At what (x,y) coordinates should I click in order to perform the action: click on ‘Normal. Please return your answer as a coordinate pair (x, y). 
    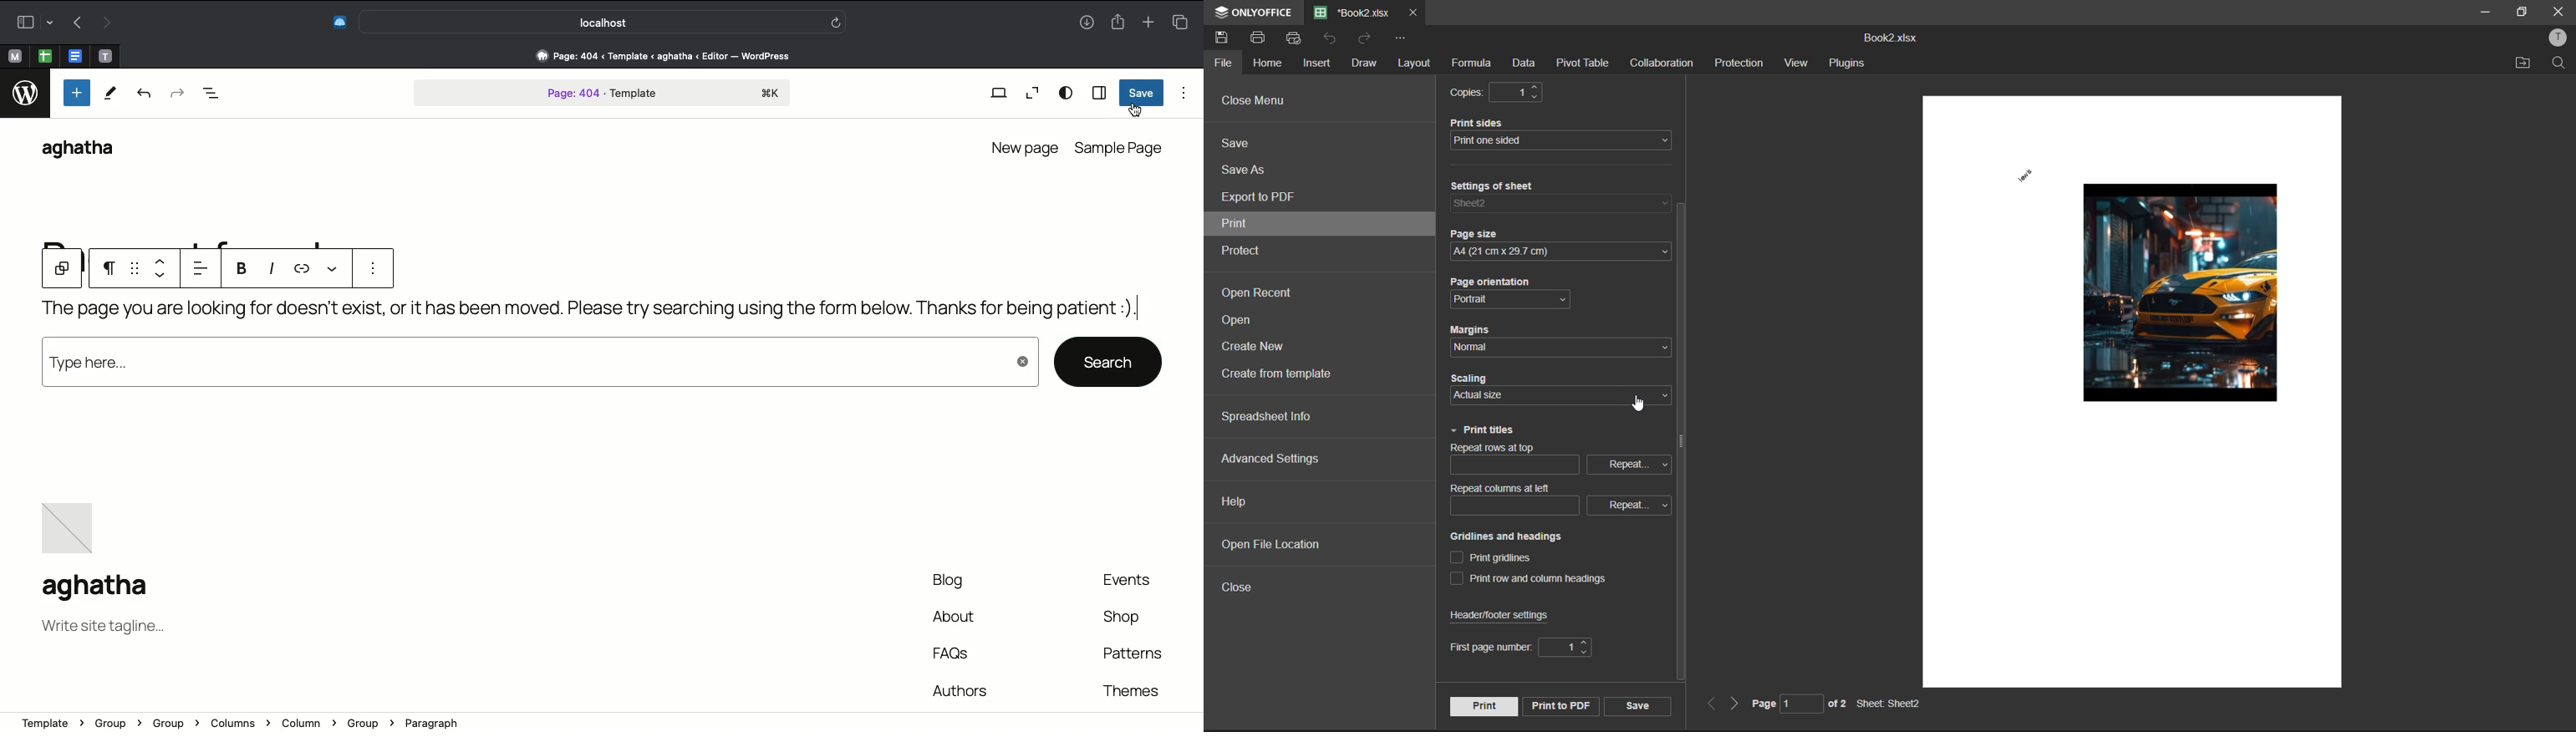
    Looking at the image, I should click on (1476, 347).